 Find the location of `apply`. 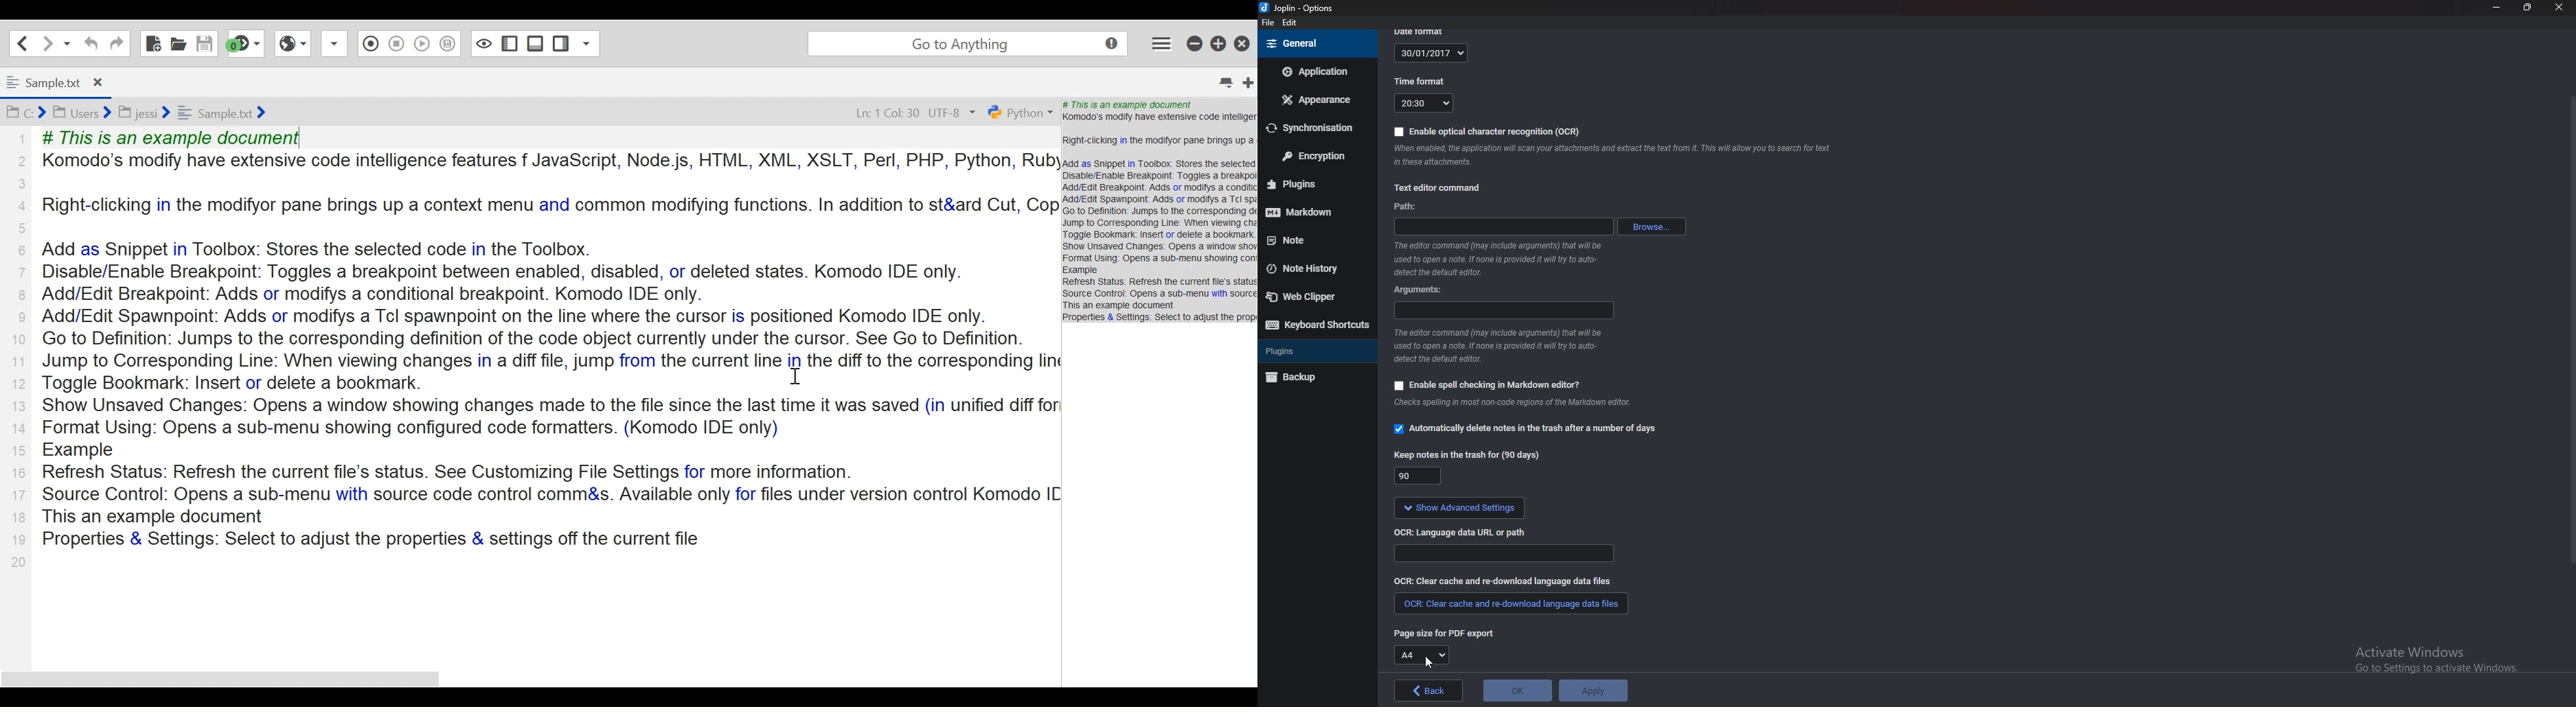

apply is located at coordinates (1593, 691).